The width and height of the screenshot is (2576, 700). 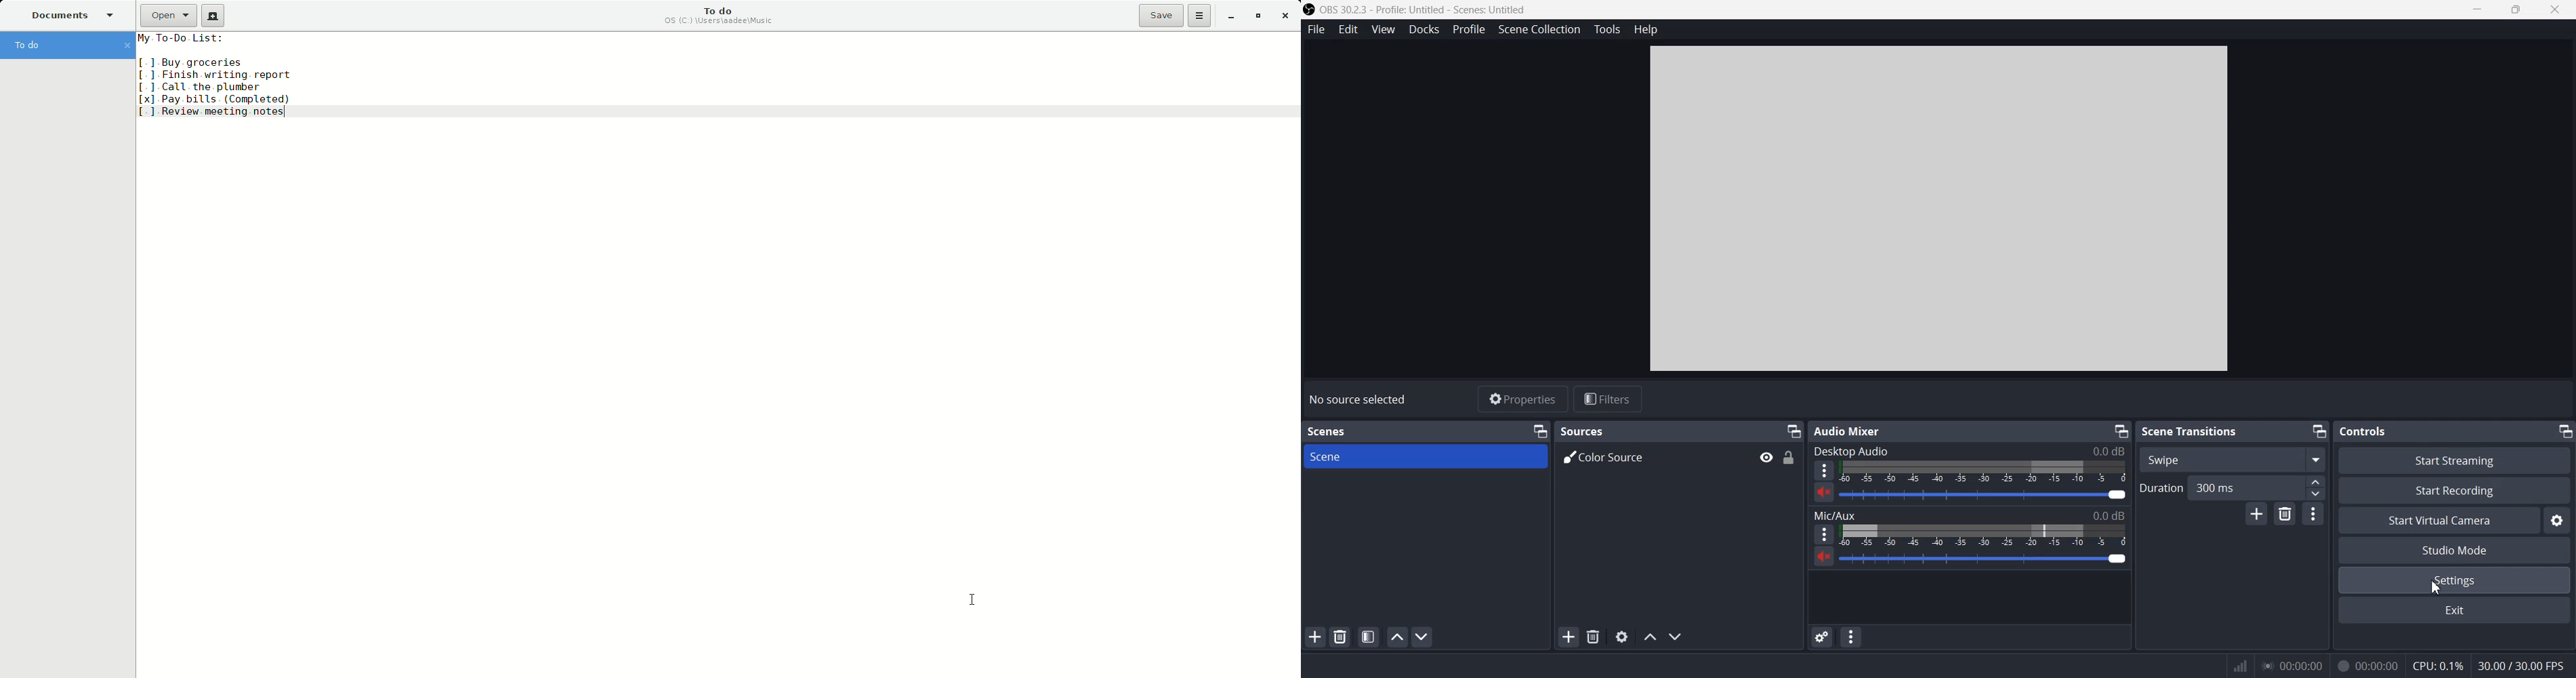 I want to click on Options, so click(x=1202, y=17).